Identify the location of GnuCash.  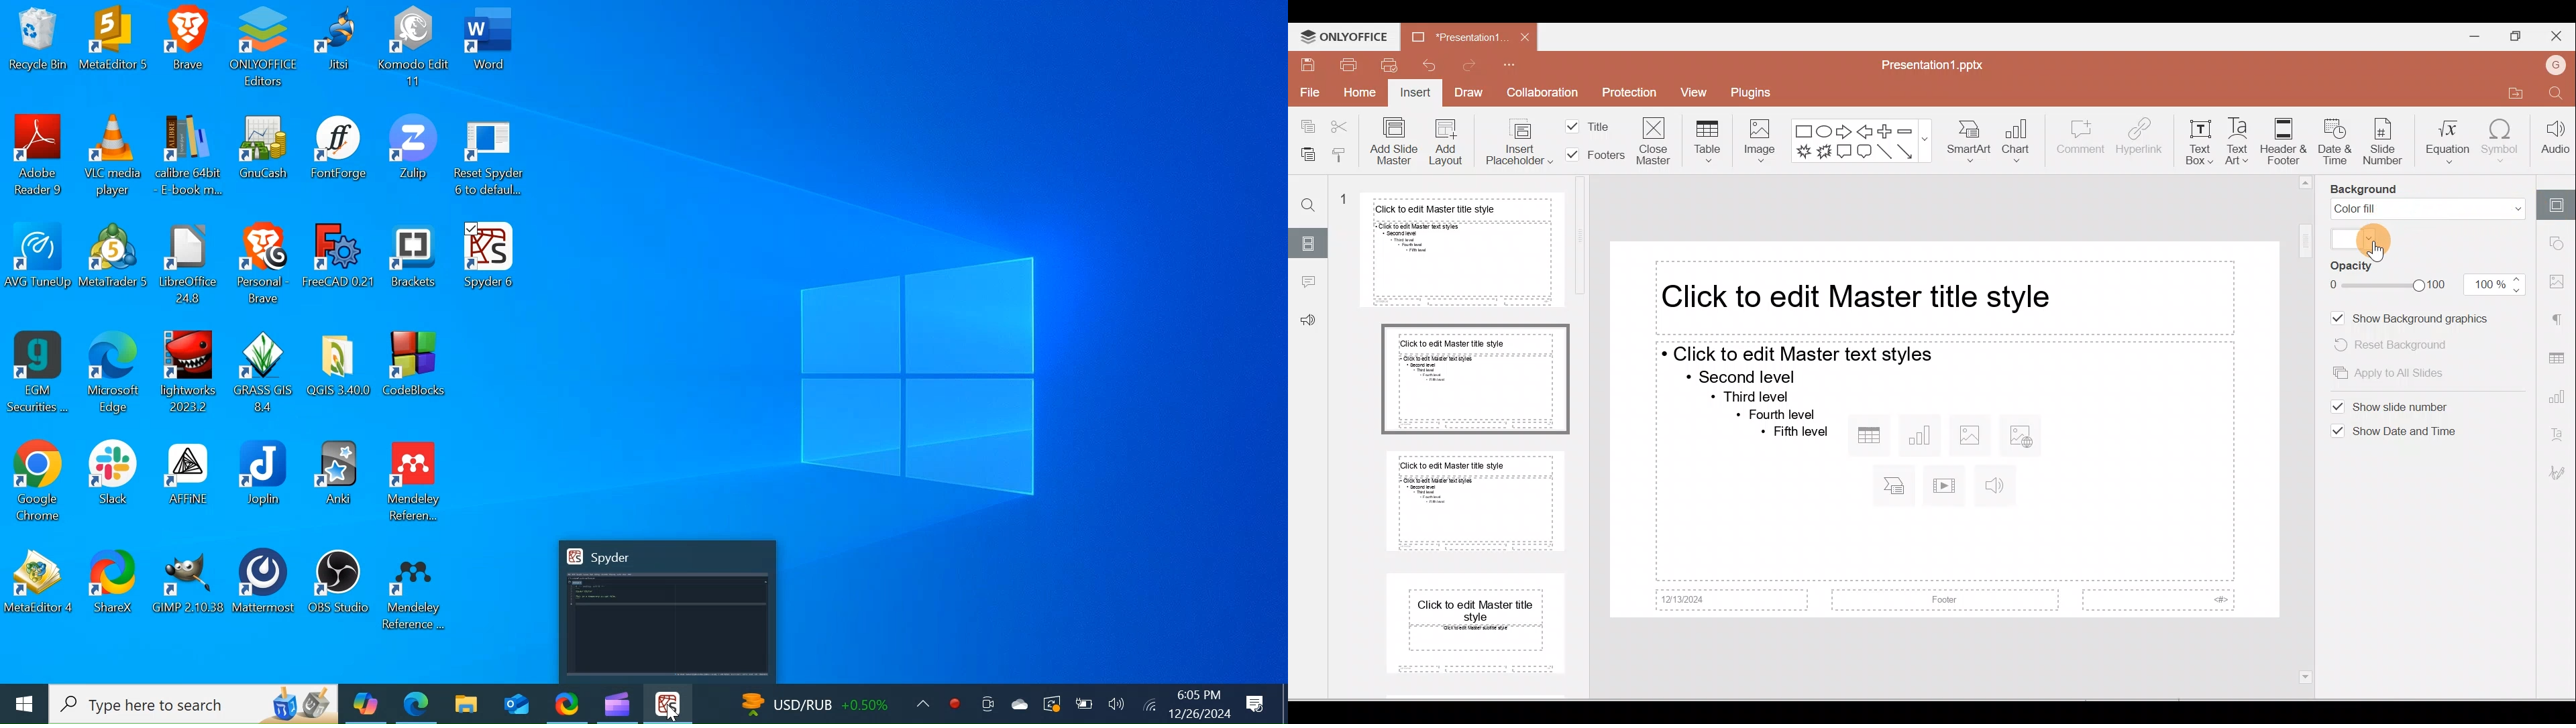
(265, 158).